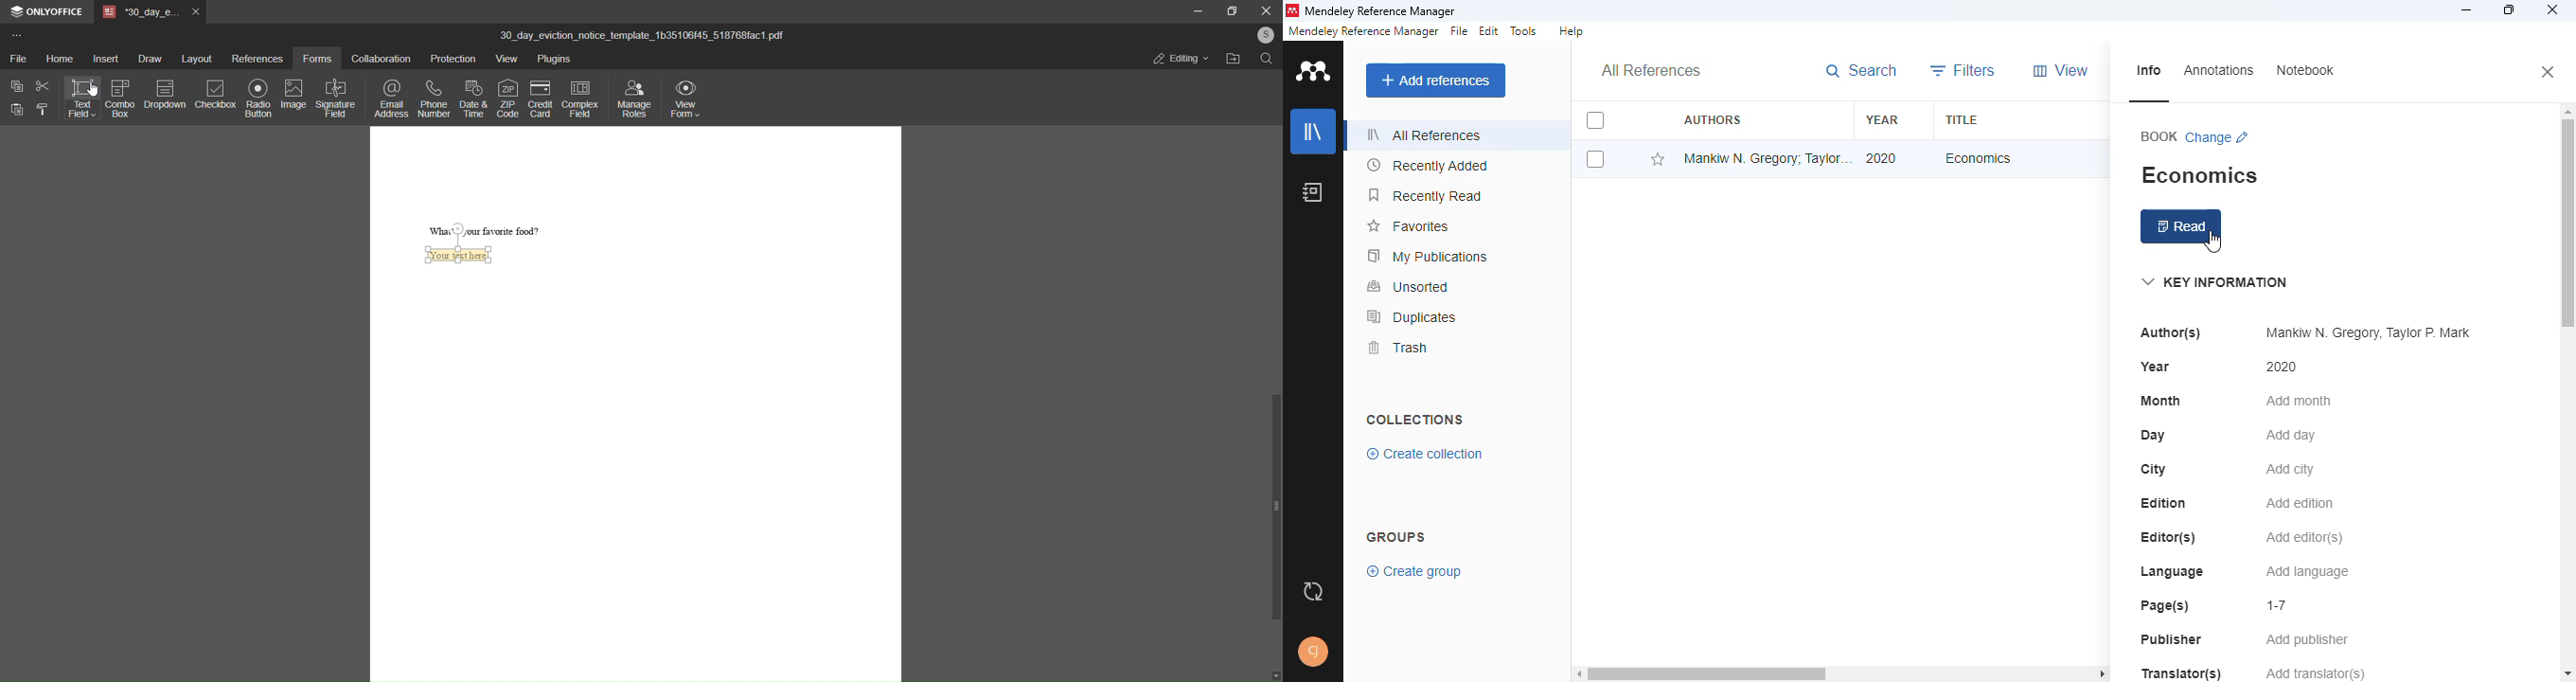 This screenshot has height=700, width=2576. What do you see at coordinates (1490, 32) in the screenshot?
I see `edit` at bounding box center [1490, 32].